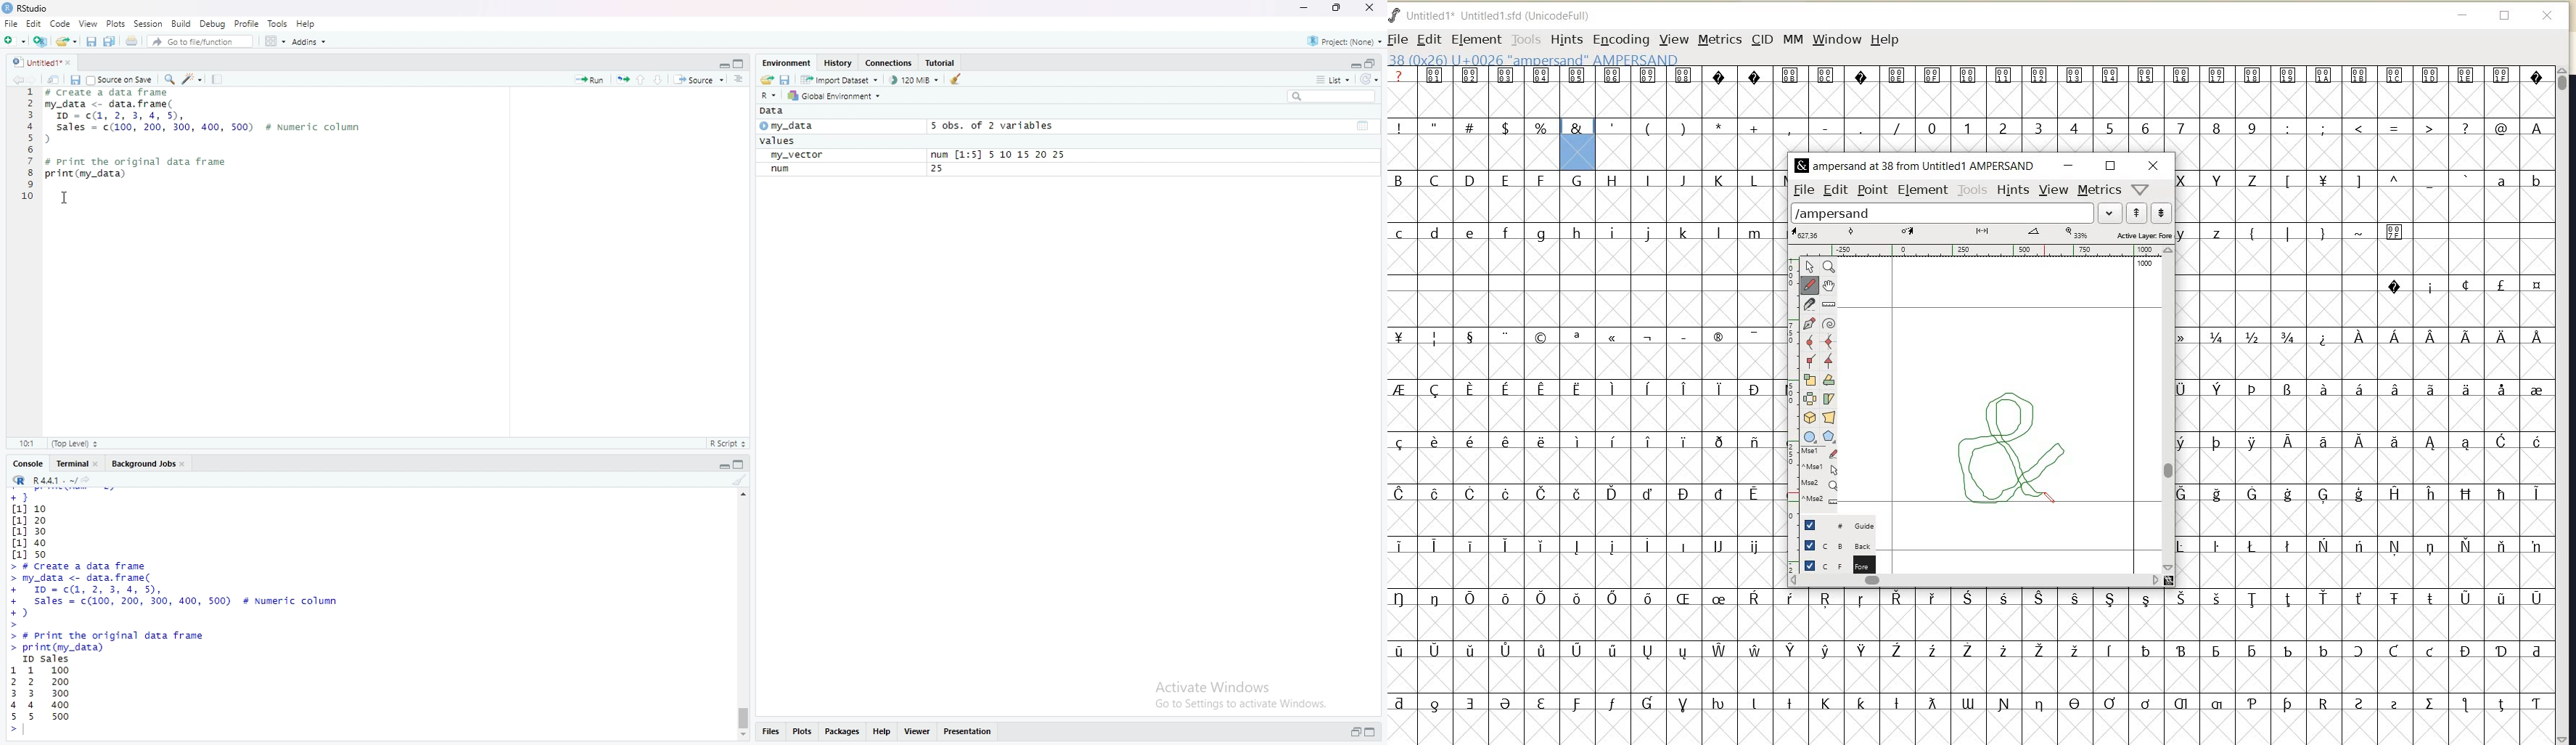  I want to click on maximize, so click(1376, 62).